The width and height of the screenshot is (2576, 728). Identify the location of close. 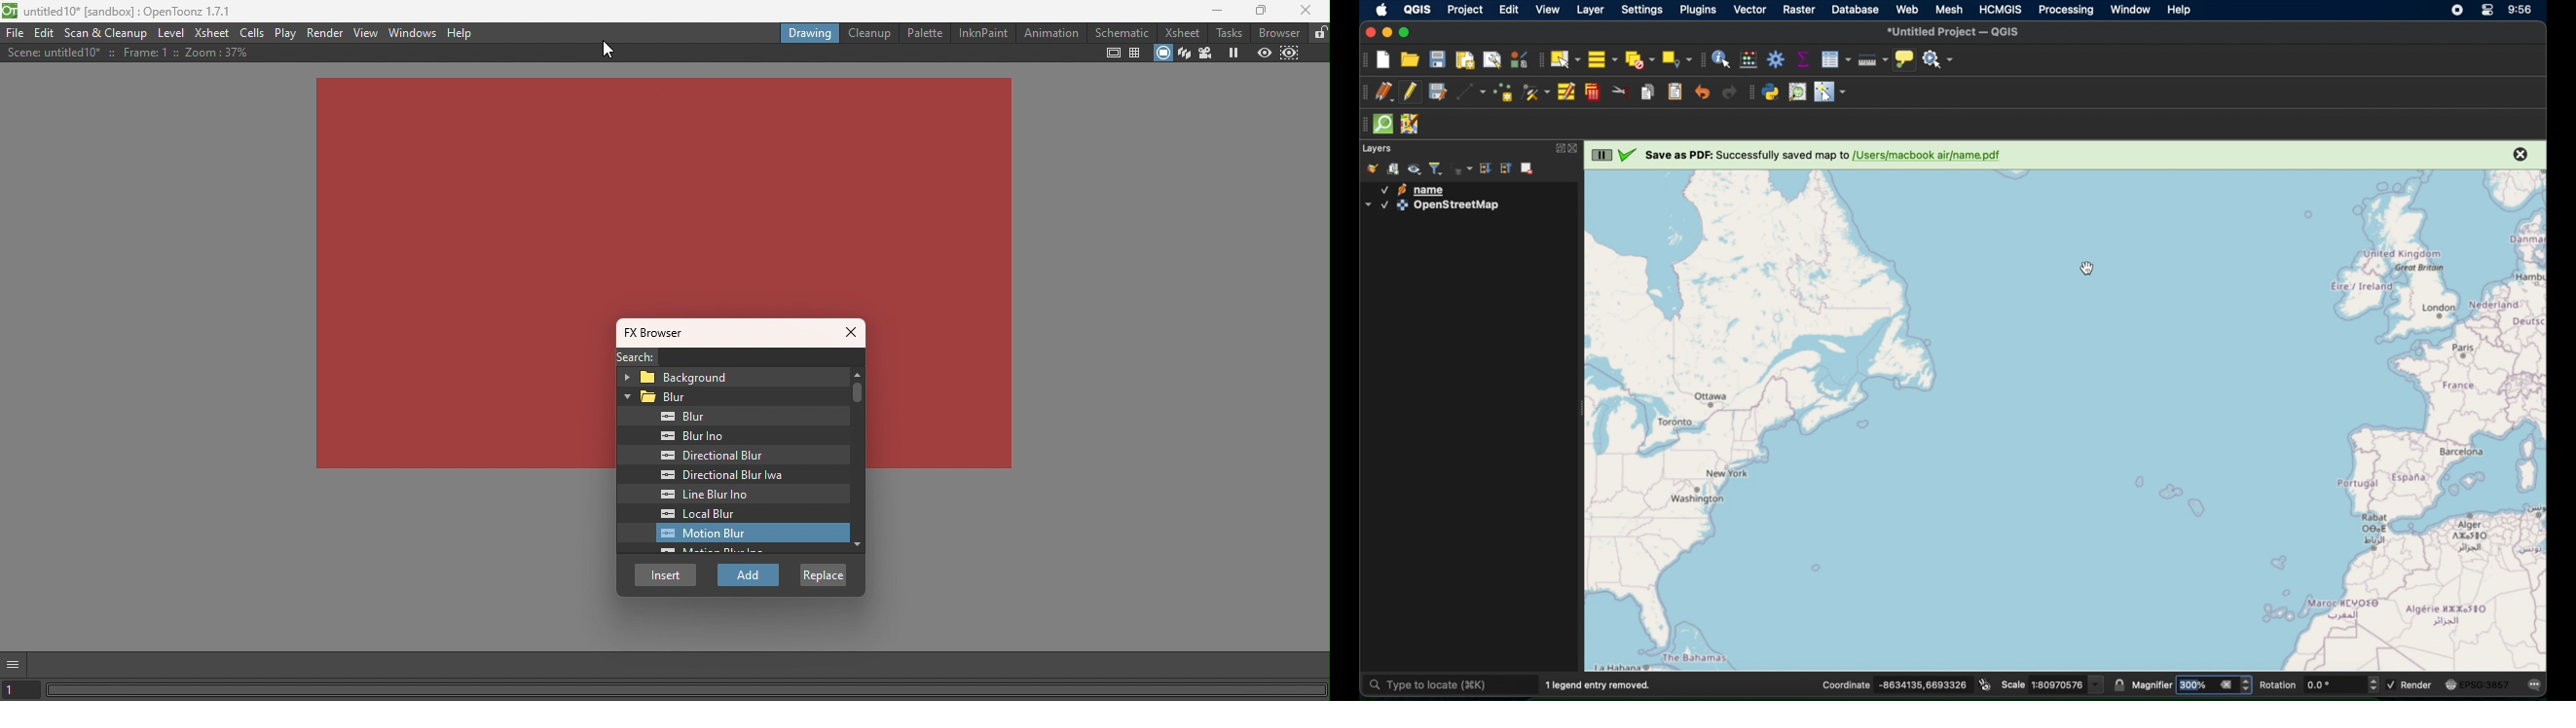
(1306, 9).